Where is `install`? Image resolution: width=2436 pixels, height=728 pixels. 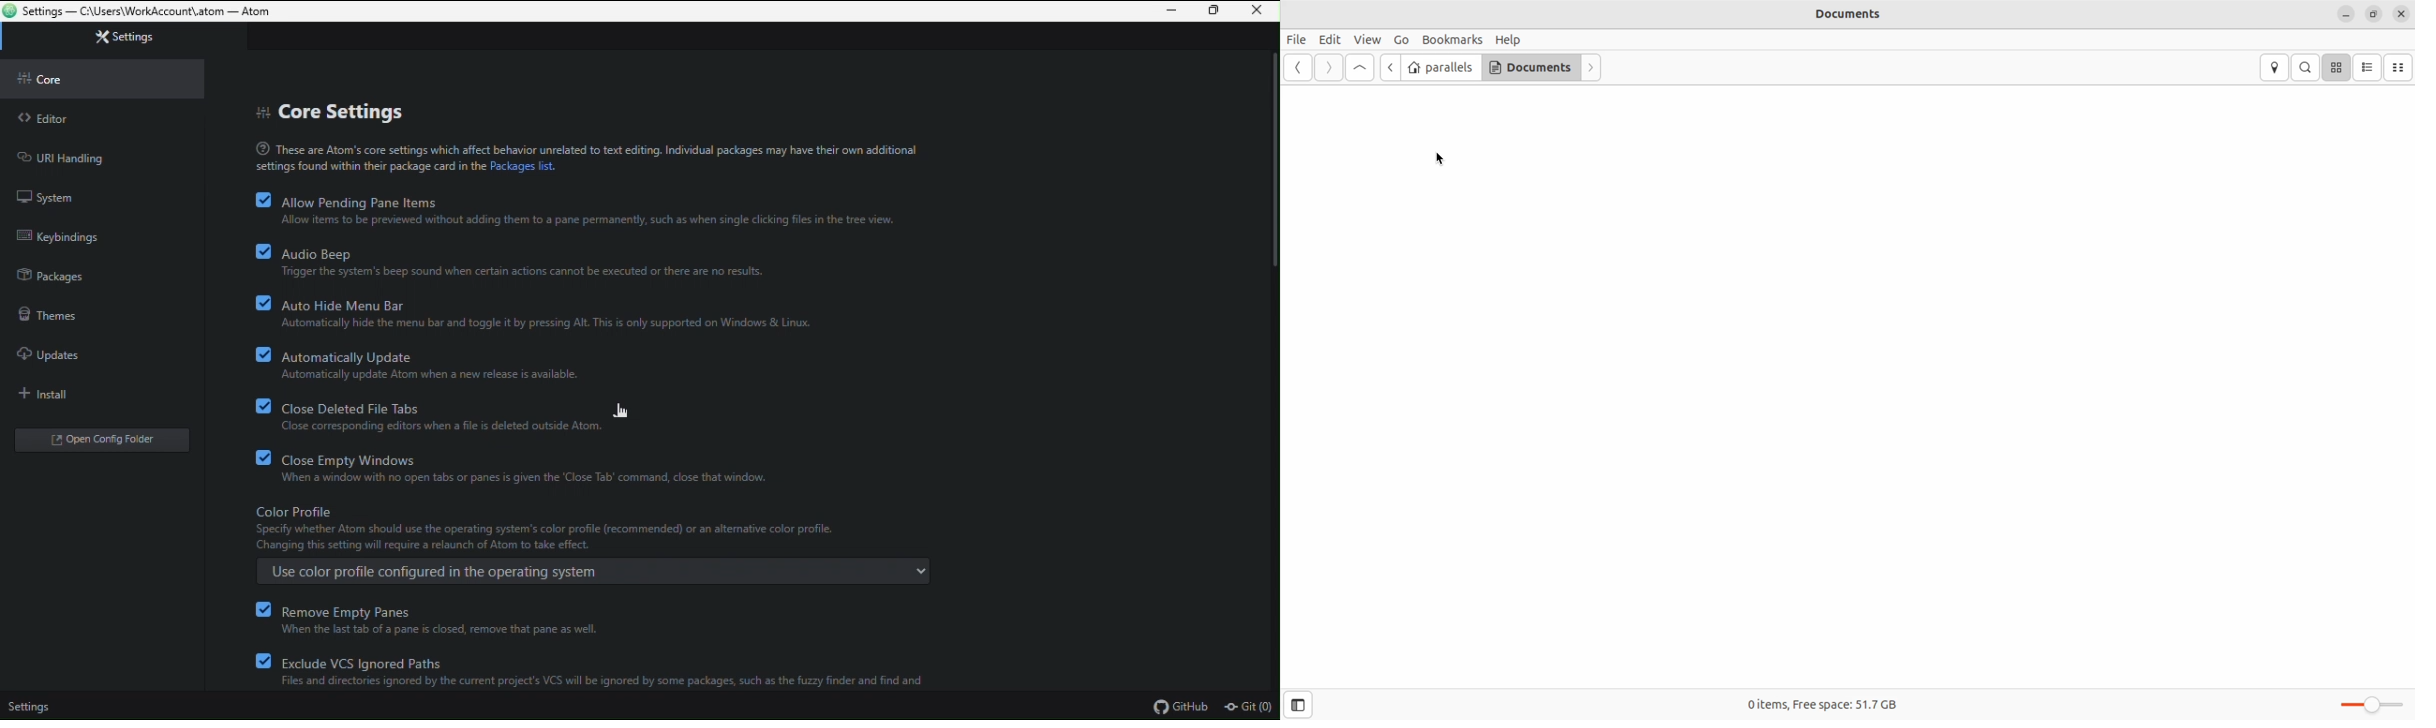 install is located at coordinates (45, 390).